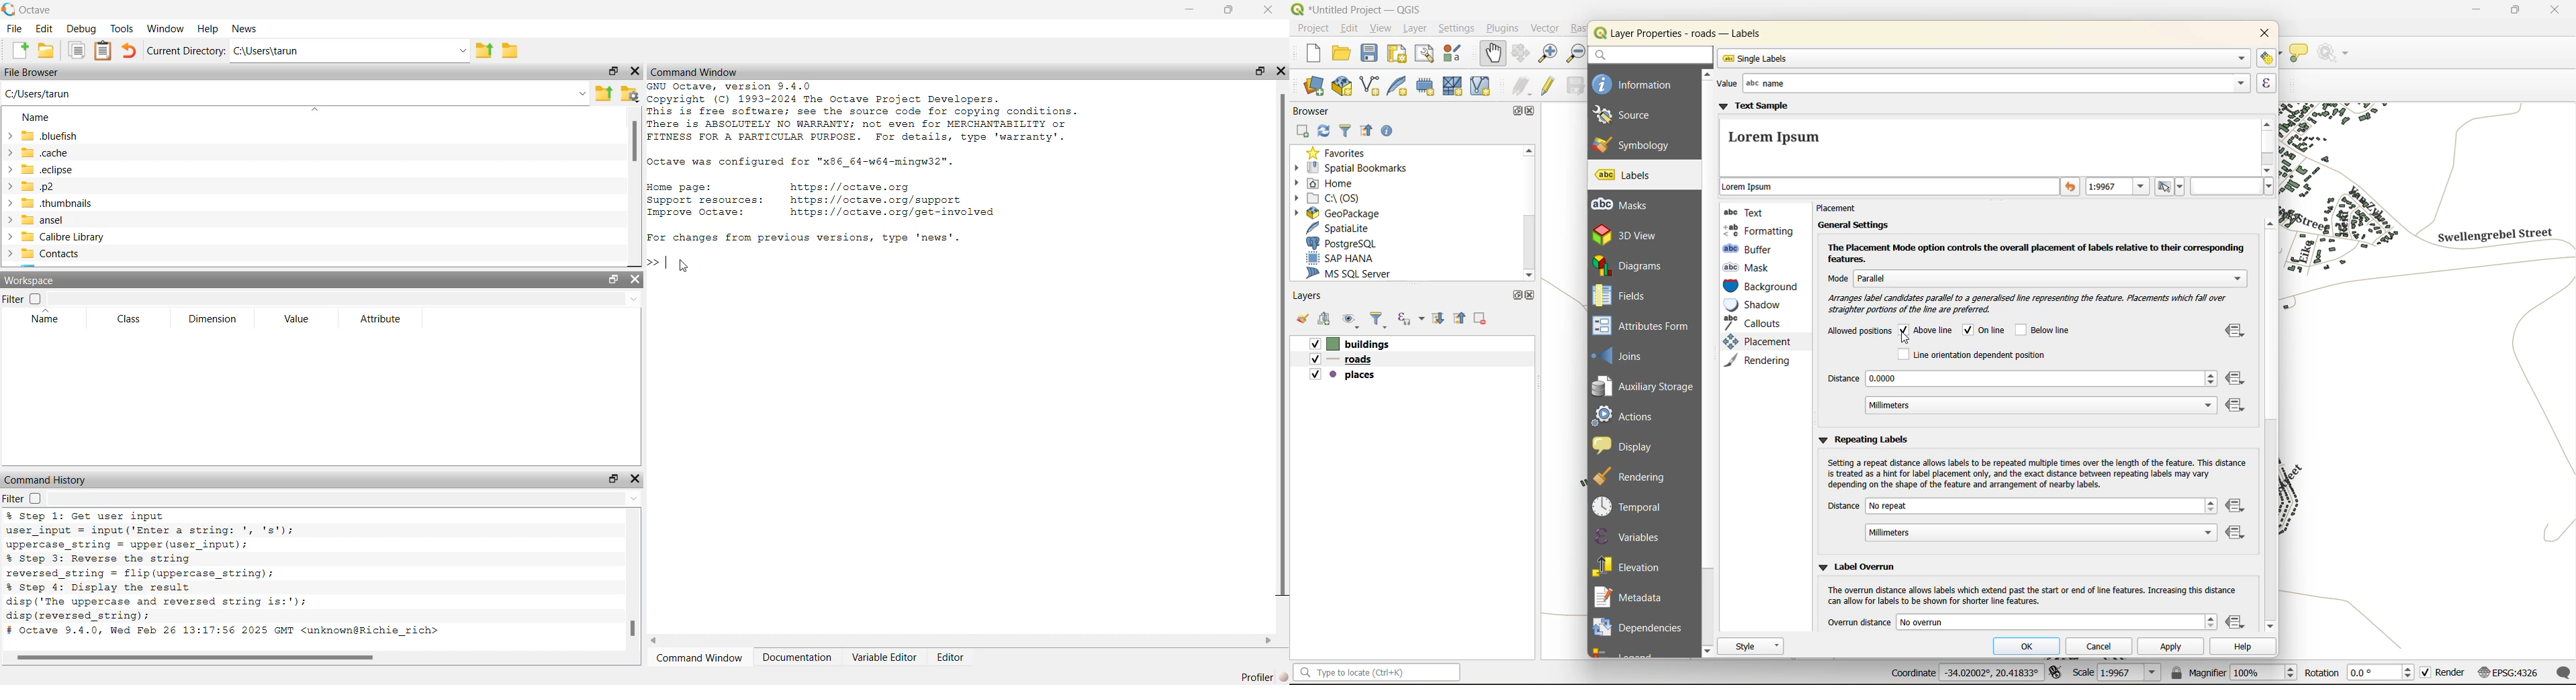  What do you see at coordinates (1634, 599) in the screenshot?
I see `metadata` at bounding box center [1634, 599].